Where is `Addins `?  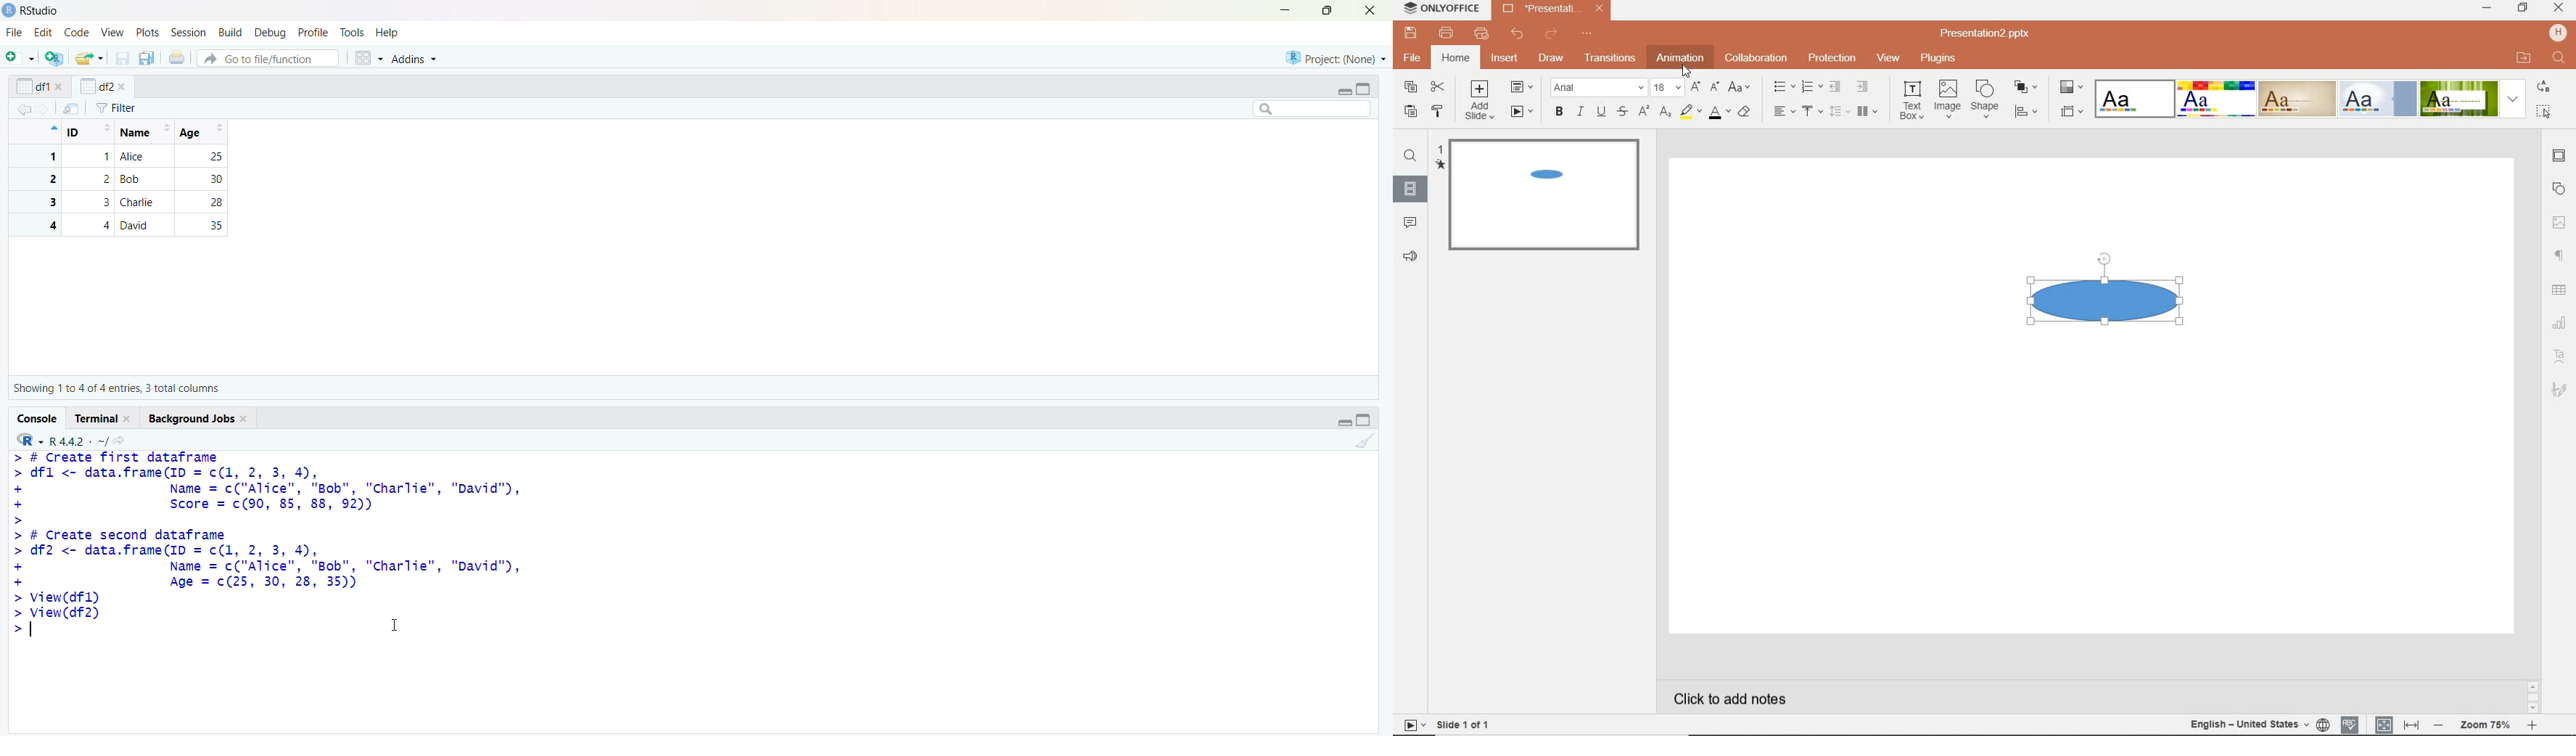 Addins  is located at coordinates (413, 58).